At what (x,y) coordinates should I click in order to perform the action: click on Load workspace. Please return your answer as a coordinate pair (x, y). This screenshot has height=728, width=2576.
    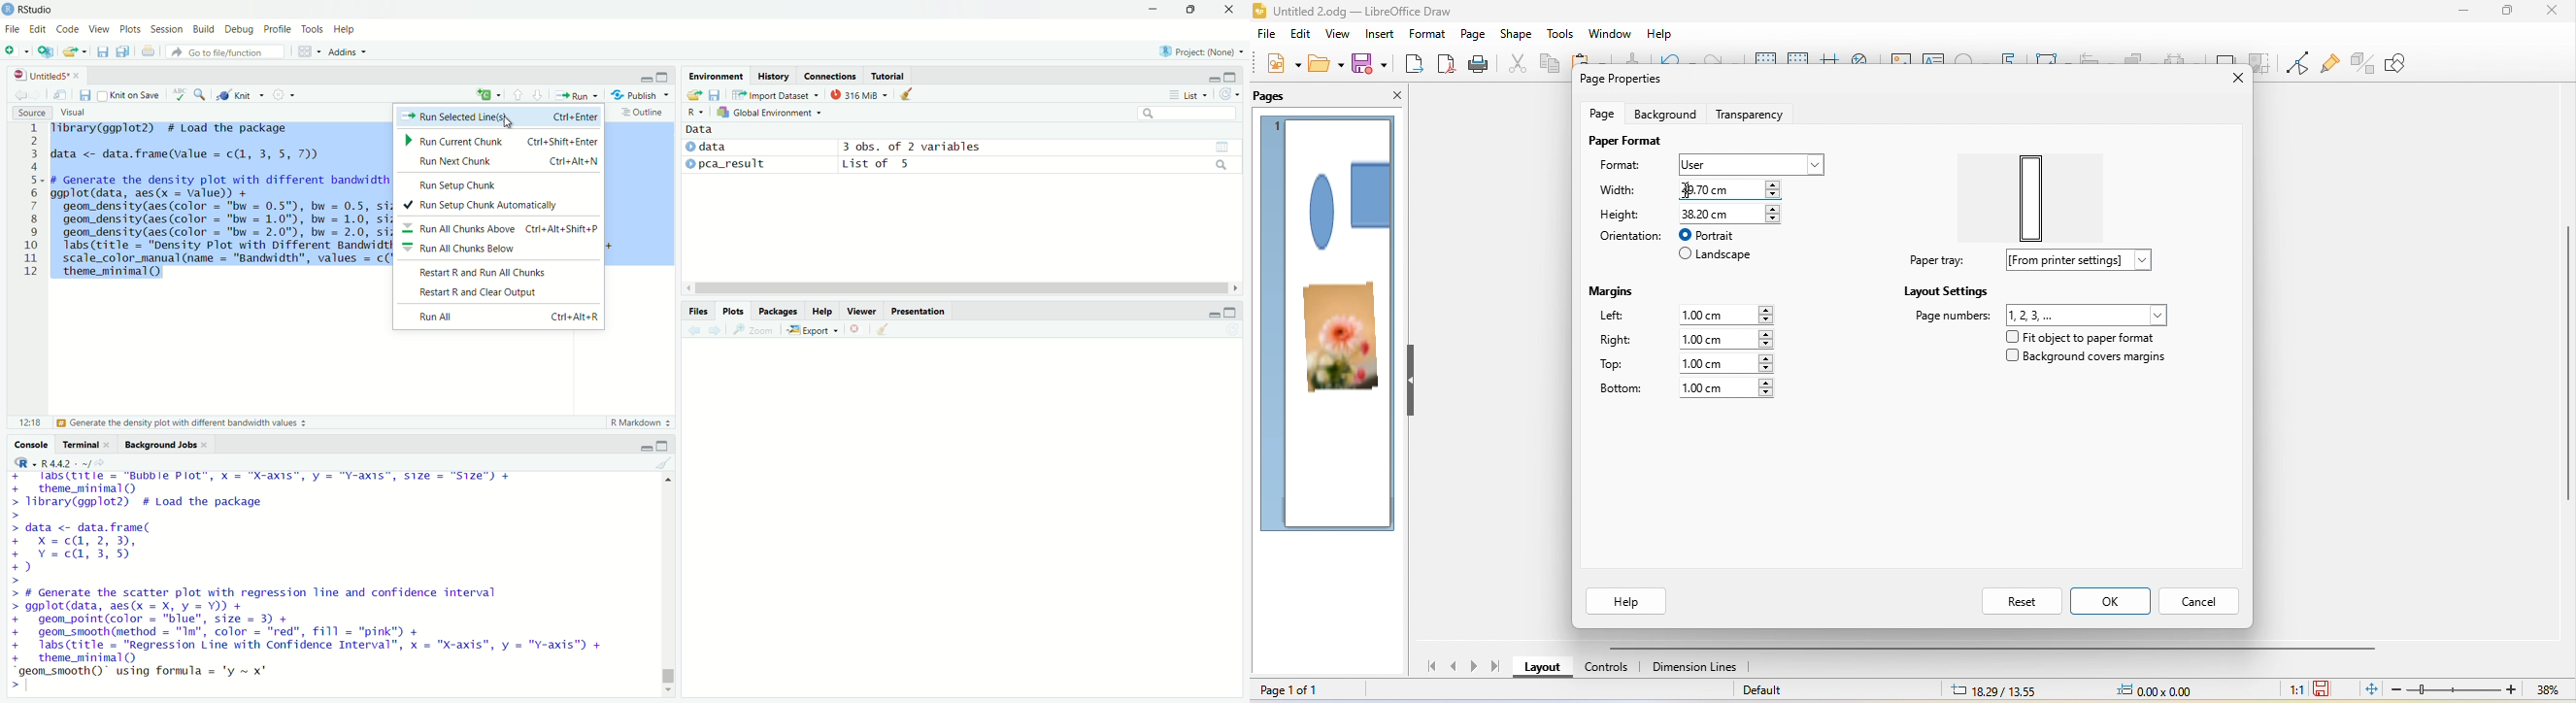
    Looking at the image, I should click on (694, 94).